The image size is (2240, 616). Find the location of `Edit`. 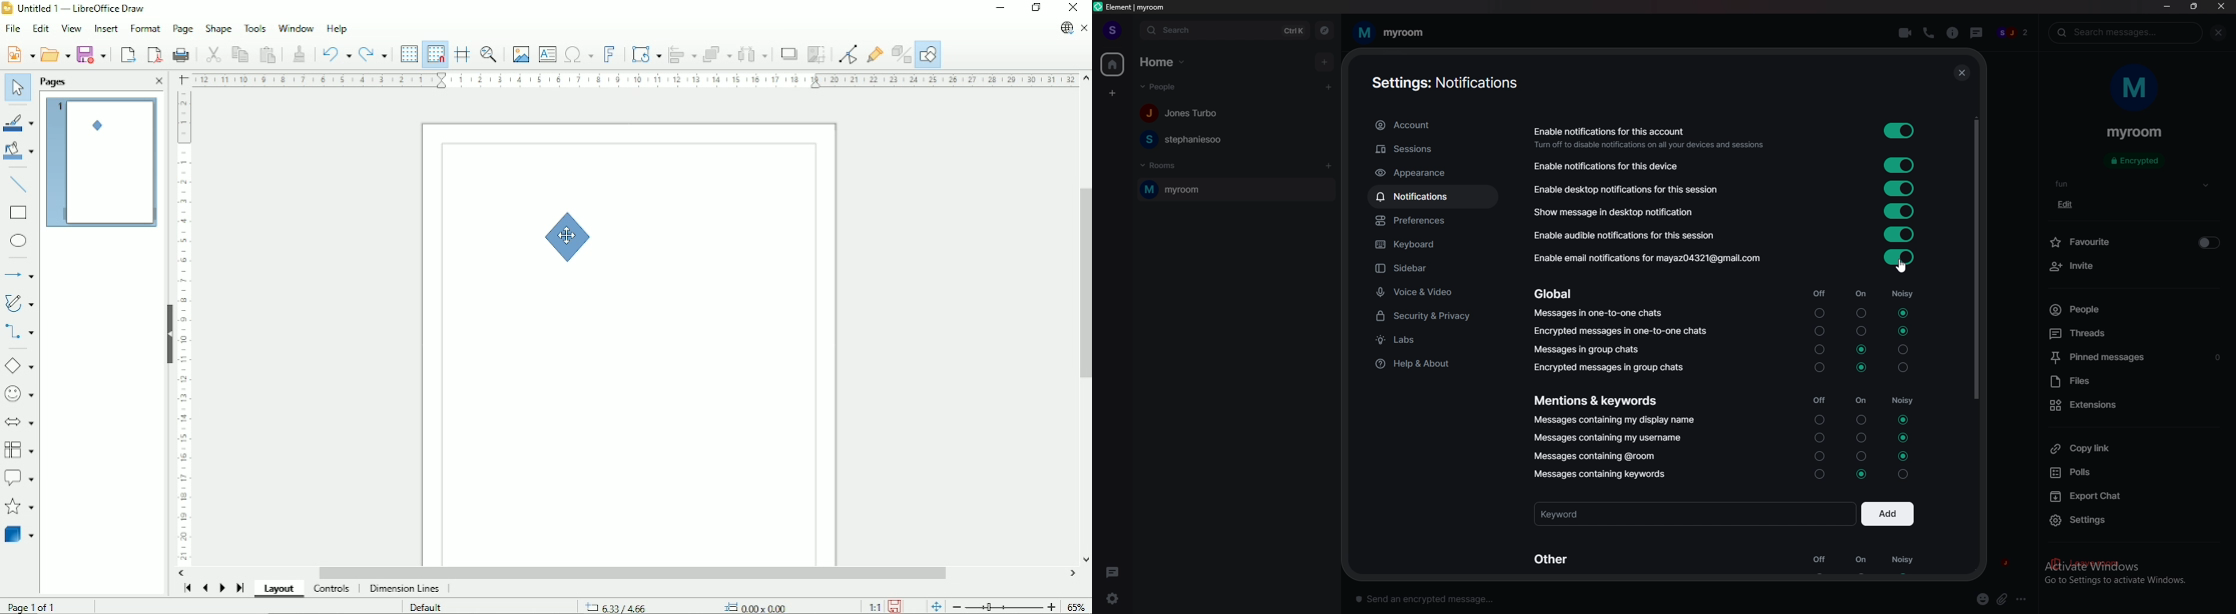

Edit is located at coordinates (39, 28).